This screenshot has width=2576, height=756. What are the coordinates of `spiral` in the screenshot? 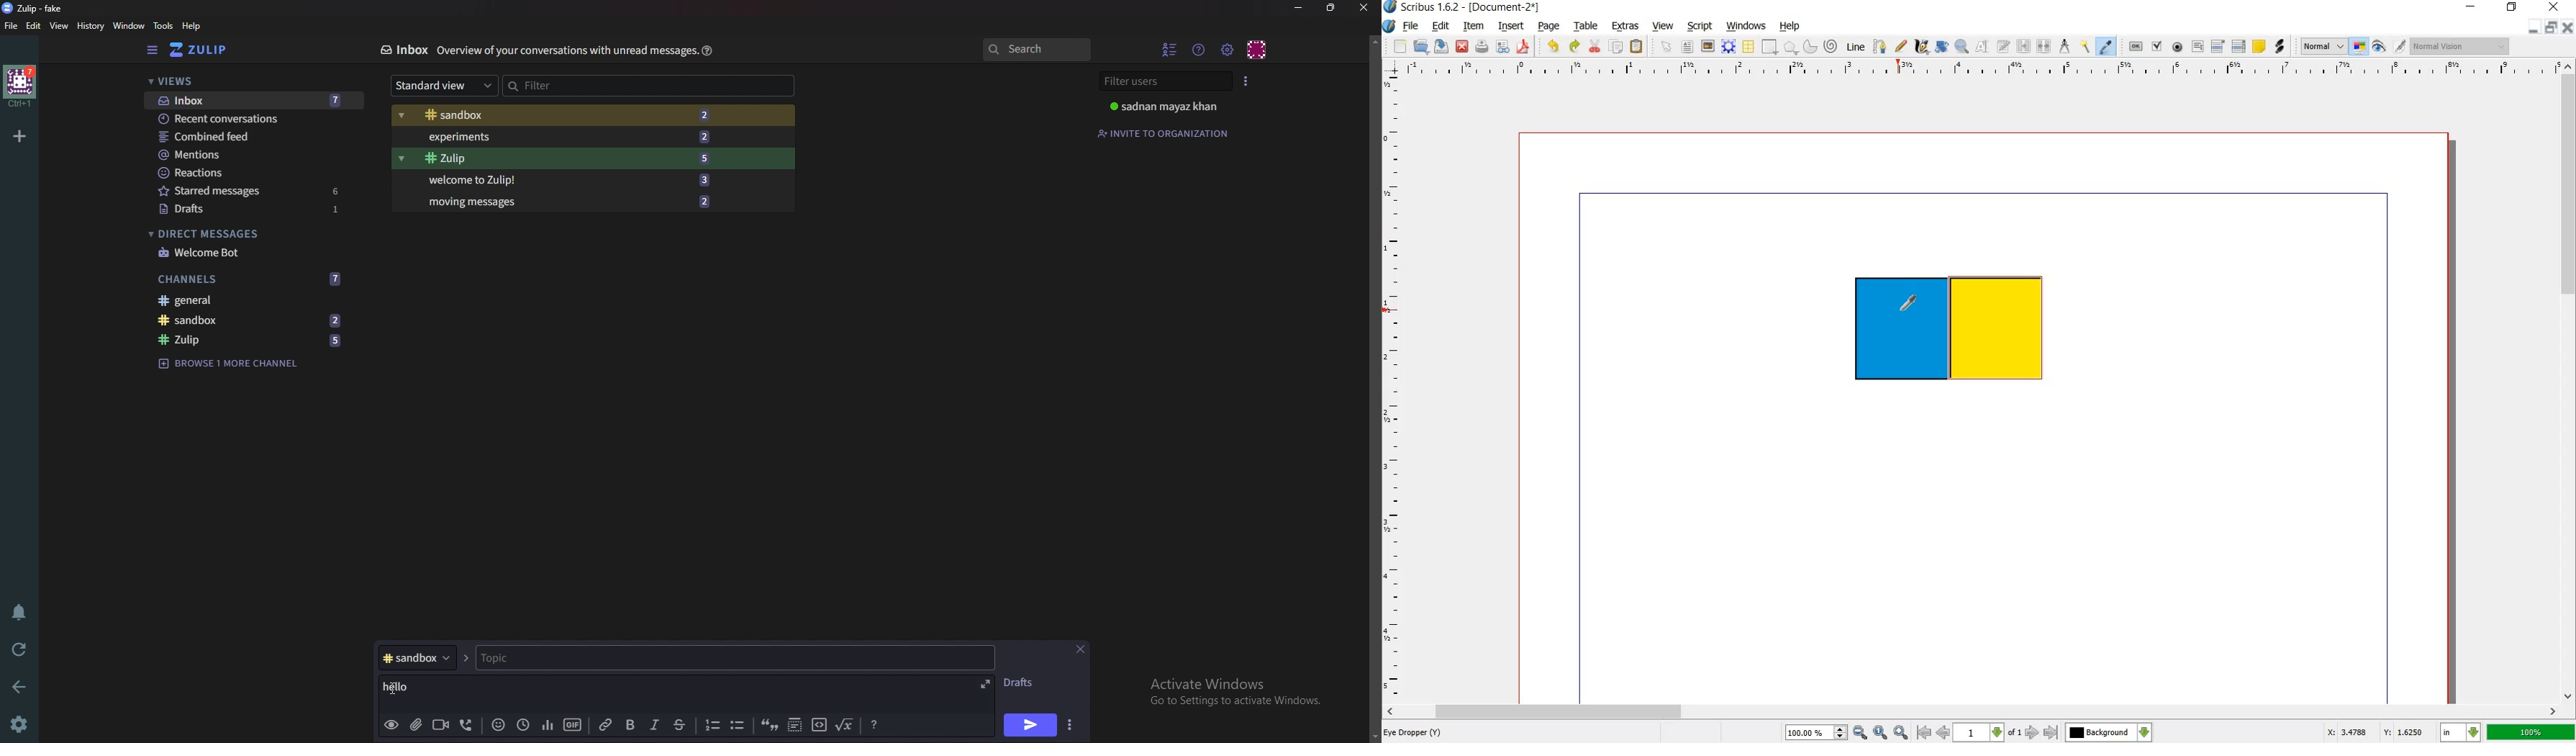 It's located at (1830, 46).